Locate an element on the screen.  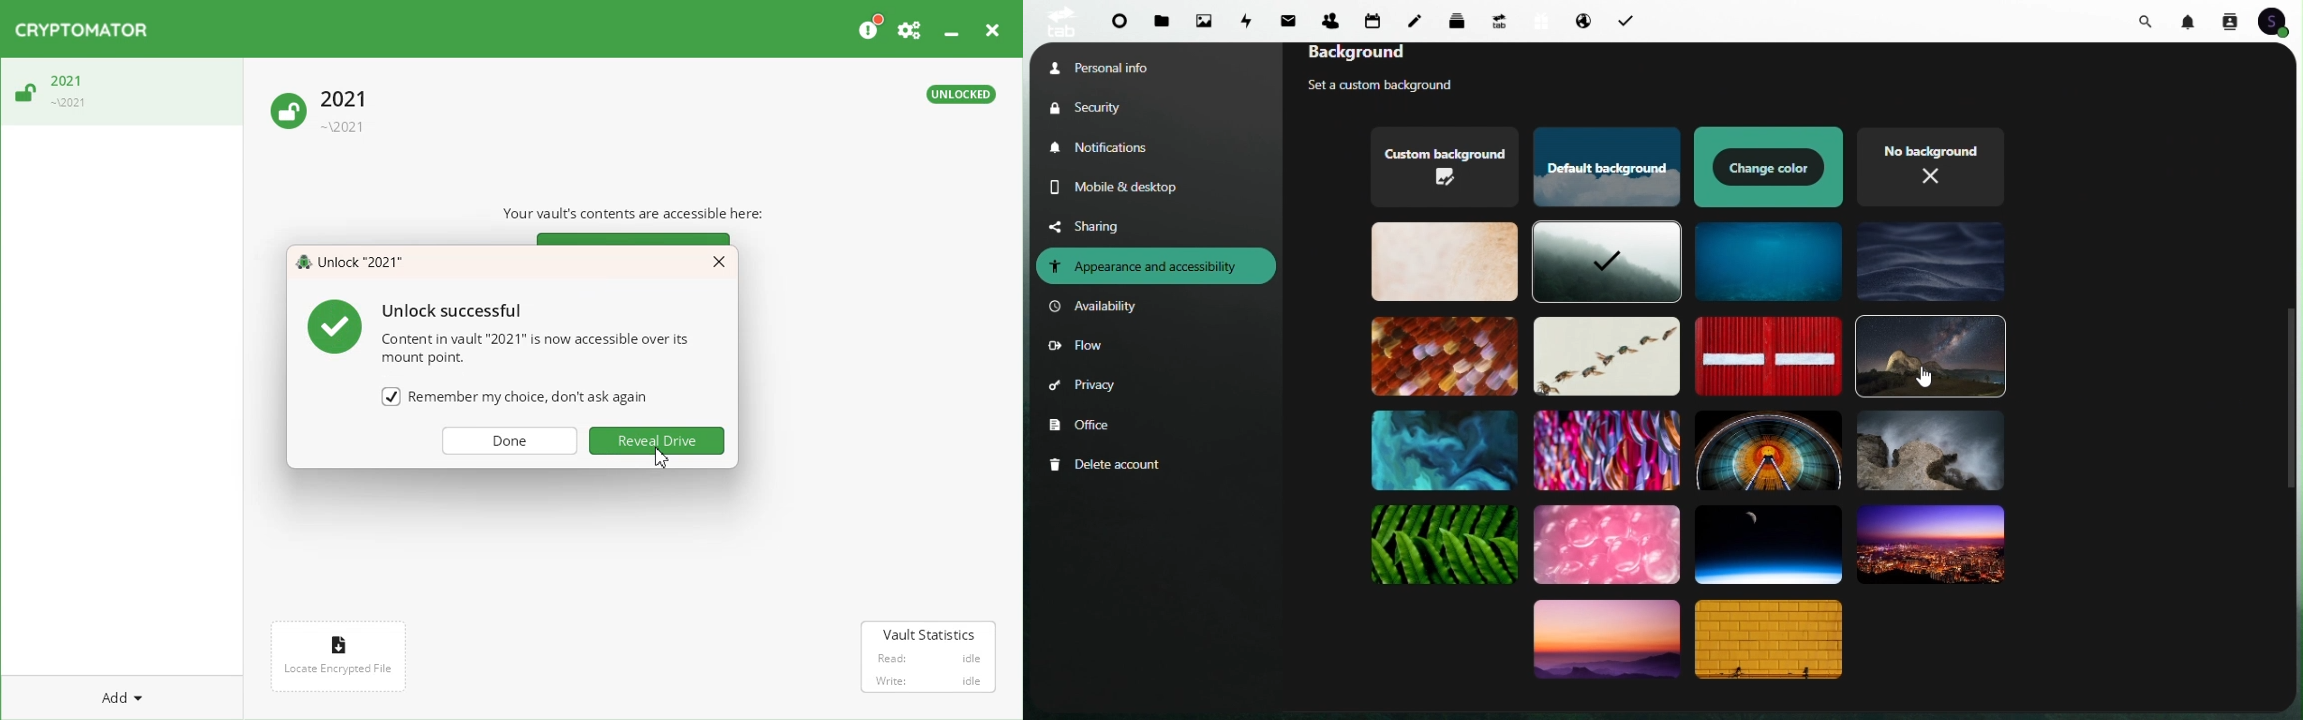
Activity is located at coordinates (1249, 19).